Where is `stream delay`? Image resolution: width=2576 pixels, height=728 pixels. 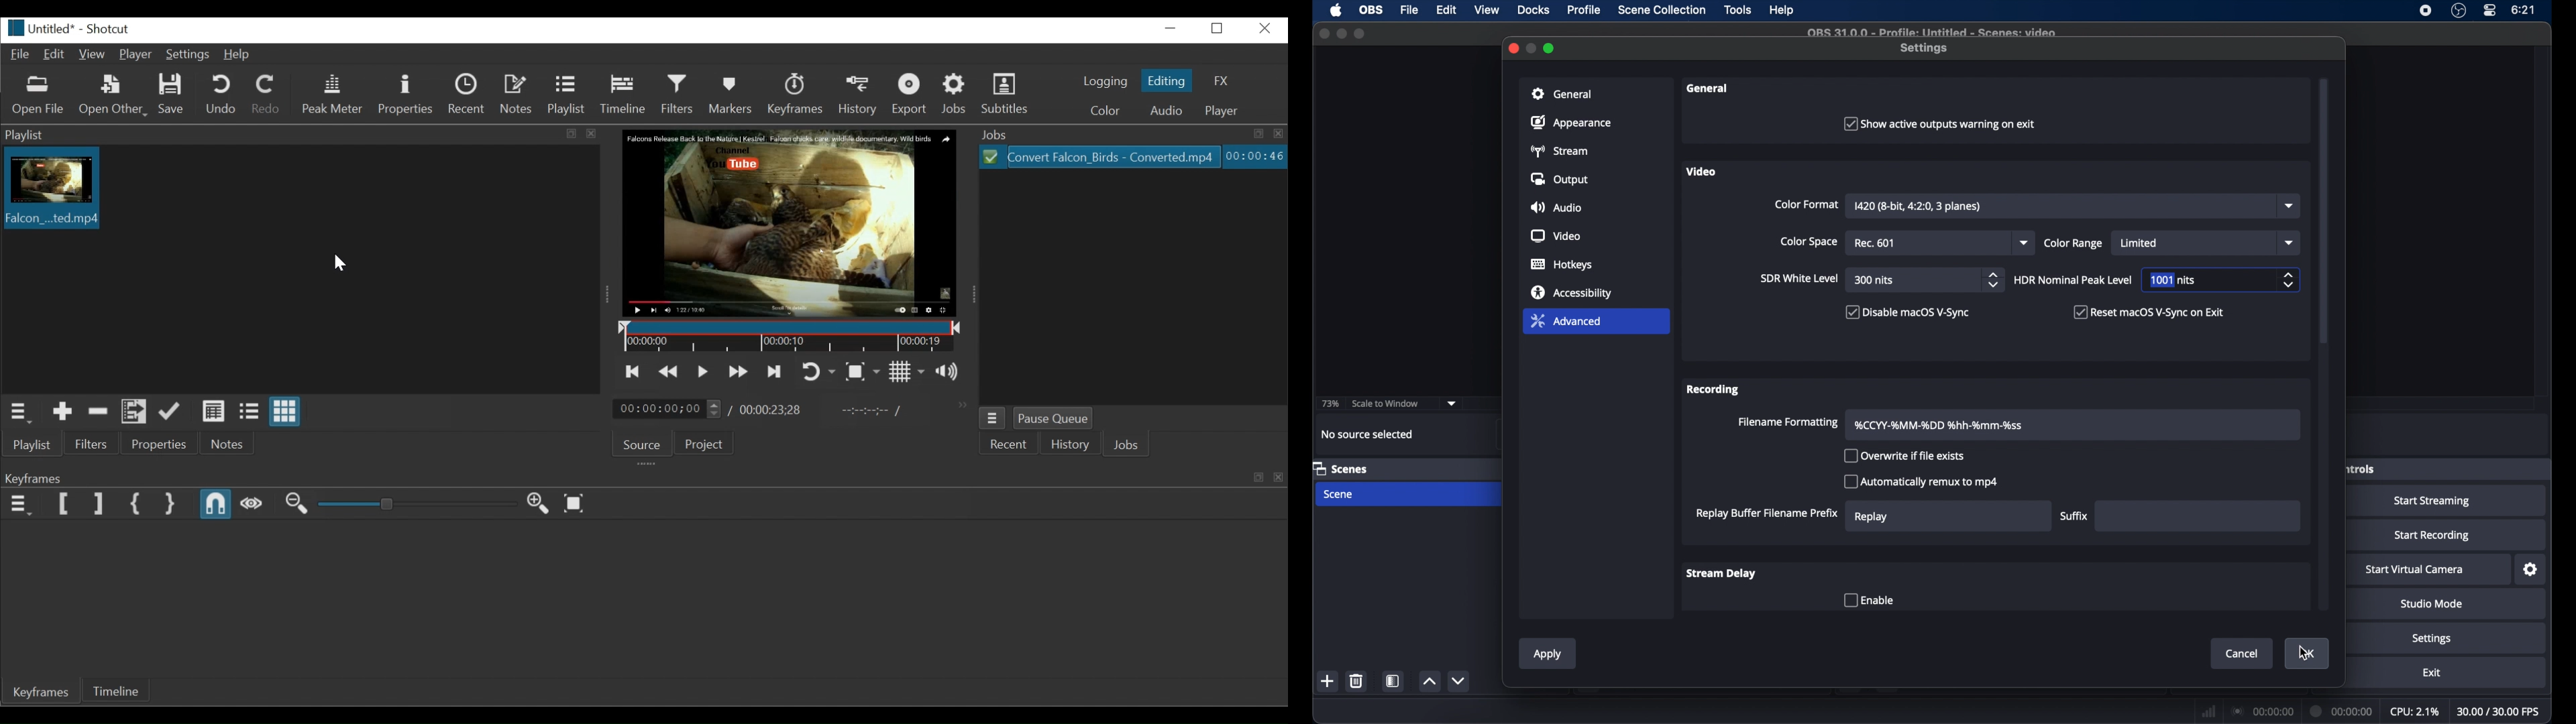
stream delay is located at coordinates (1722, 573).